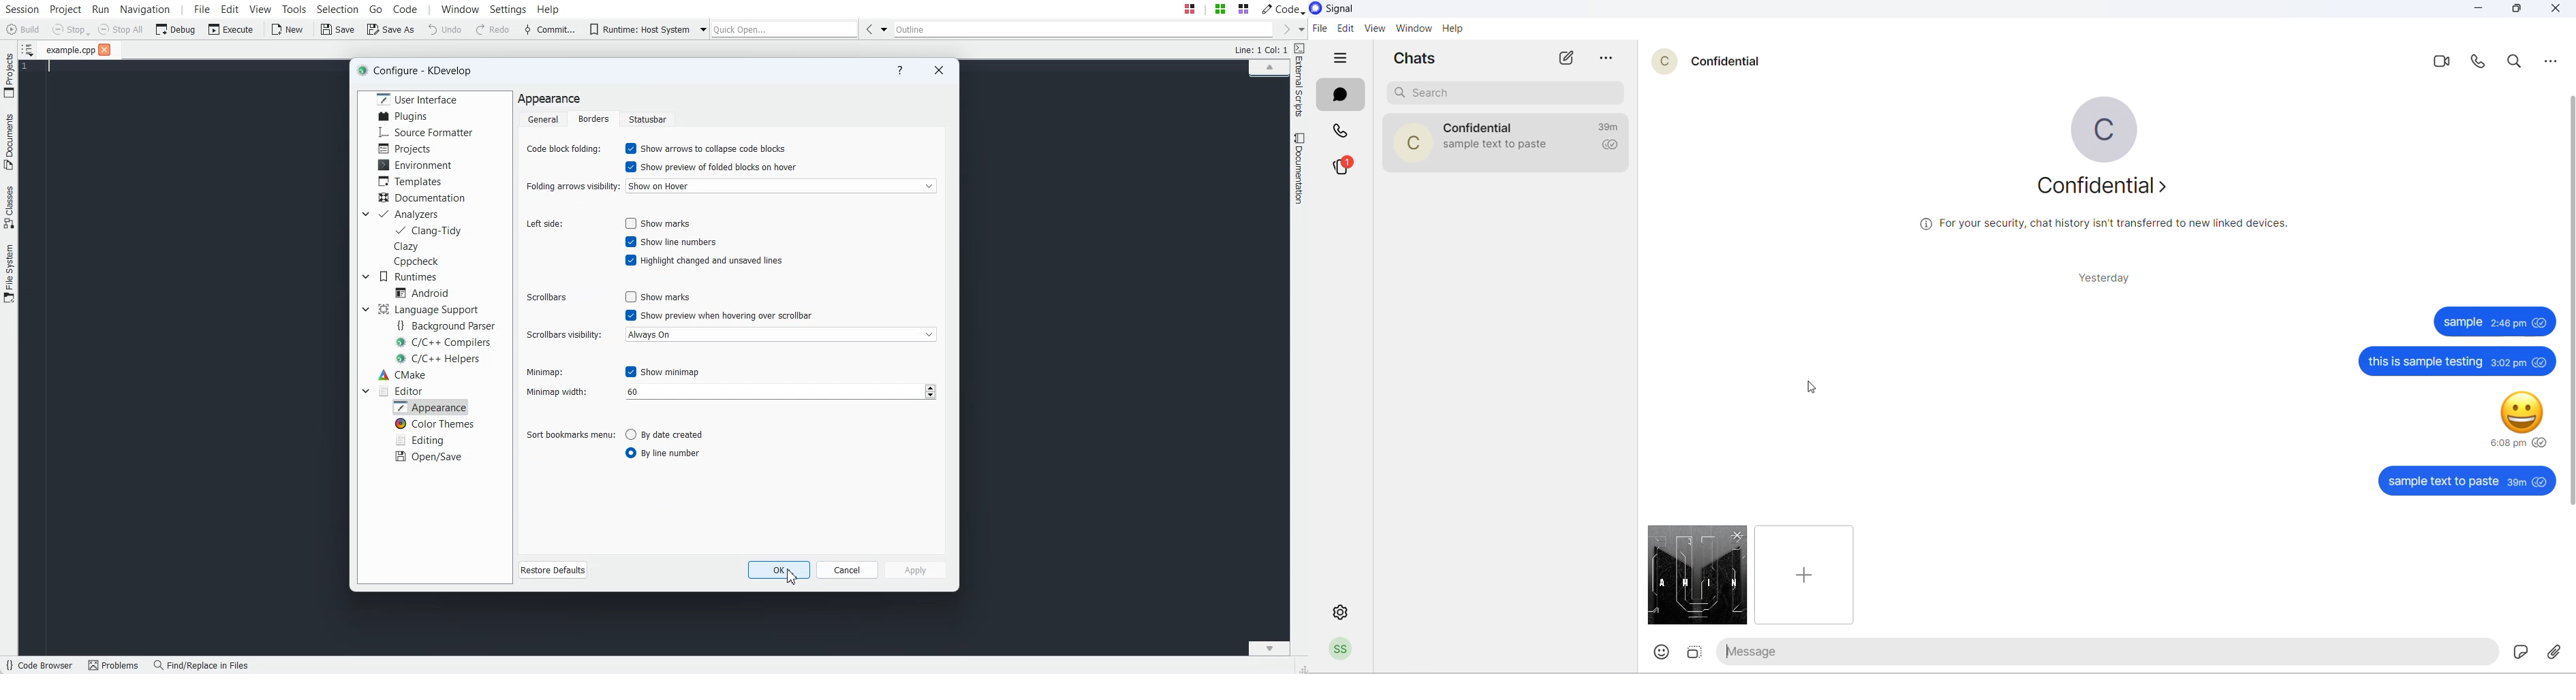 Image resolution: width=2576 pixels, height=700 pixels. I want to click on Drop down box, so click(364, 310).